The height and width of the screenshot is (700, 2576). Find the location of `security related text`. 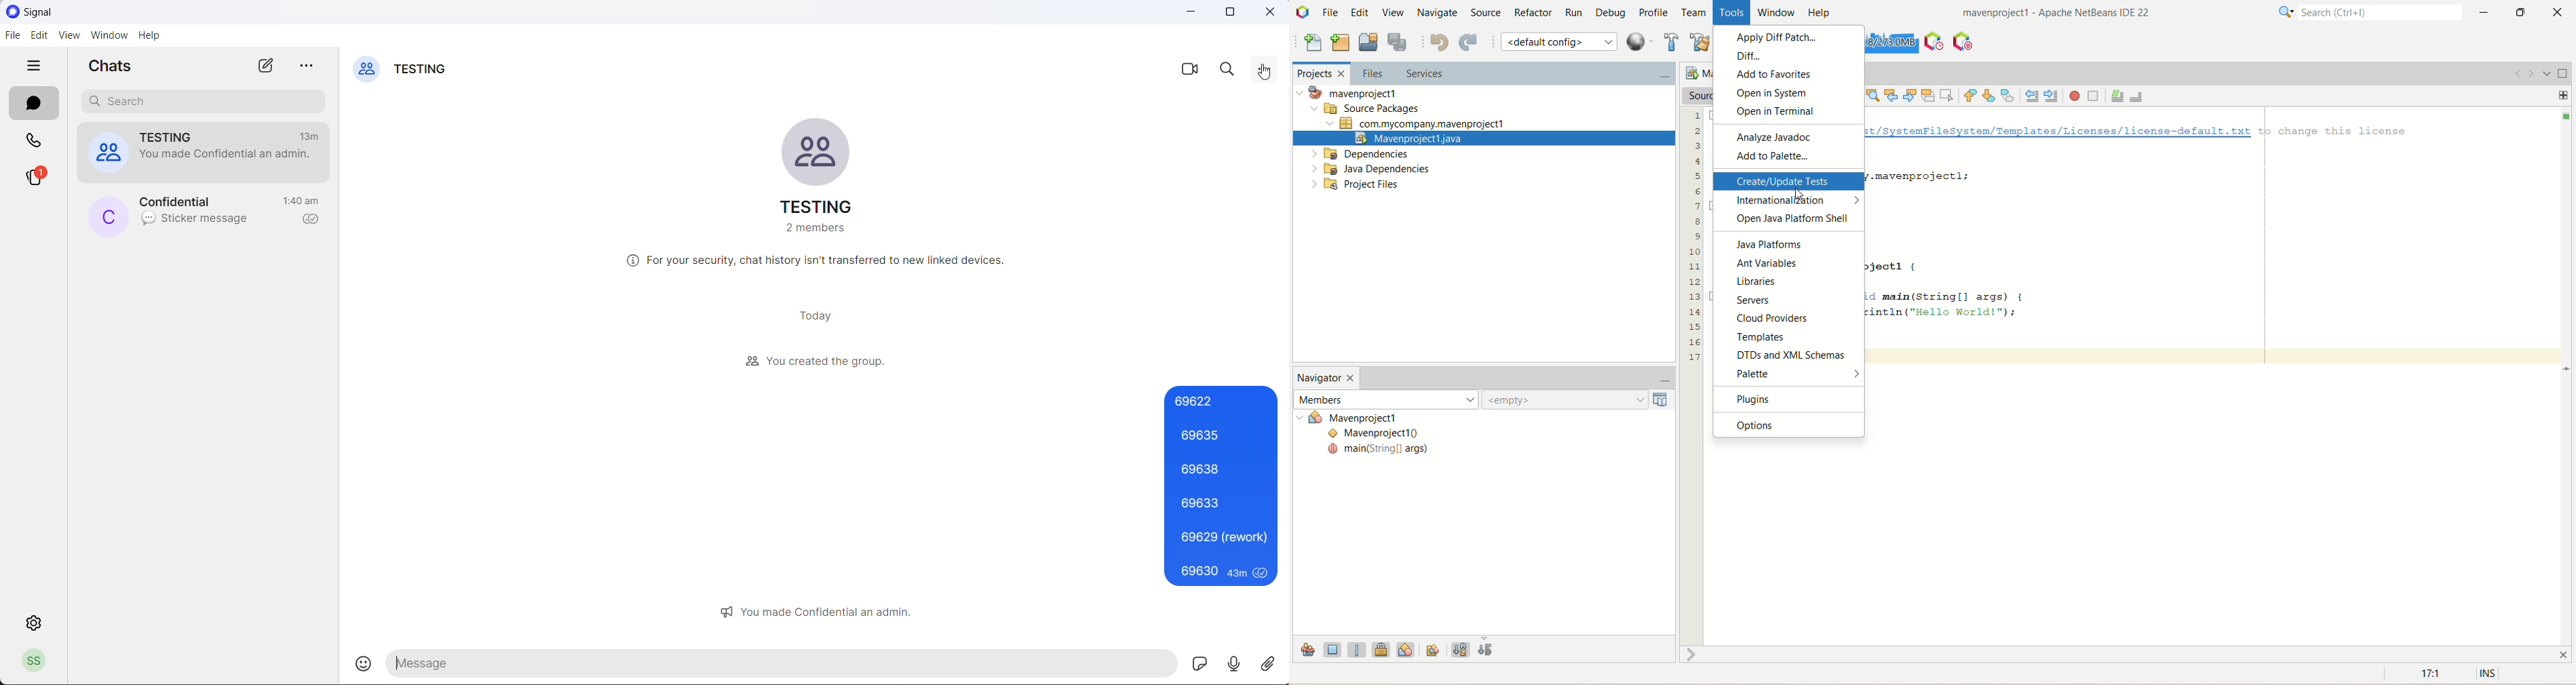

security related text is located at coordinates (818, 262).